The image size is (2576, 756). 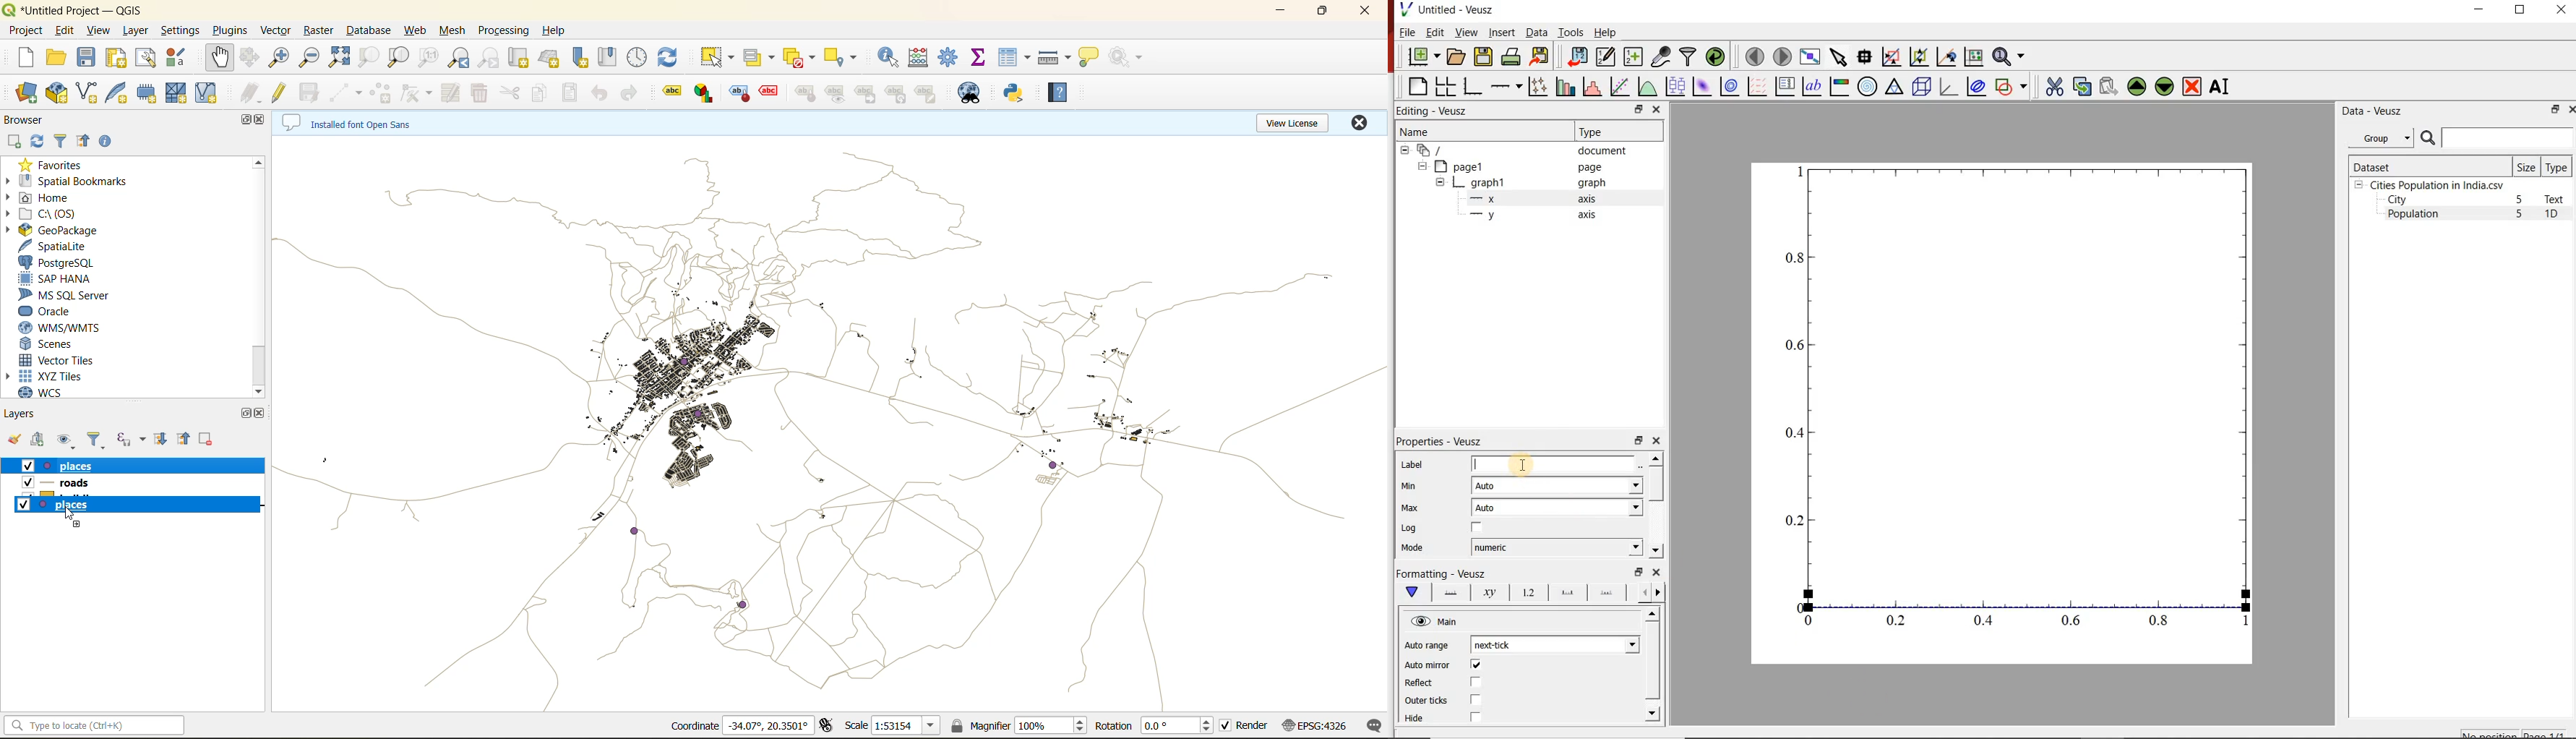 I want to click on magnifier, so click(x=1020, y=725).